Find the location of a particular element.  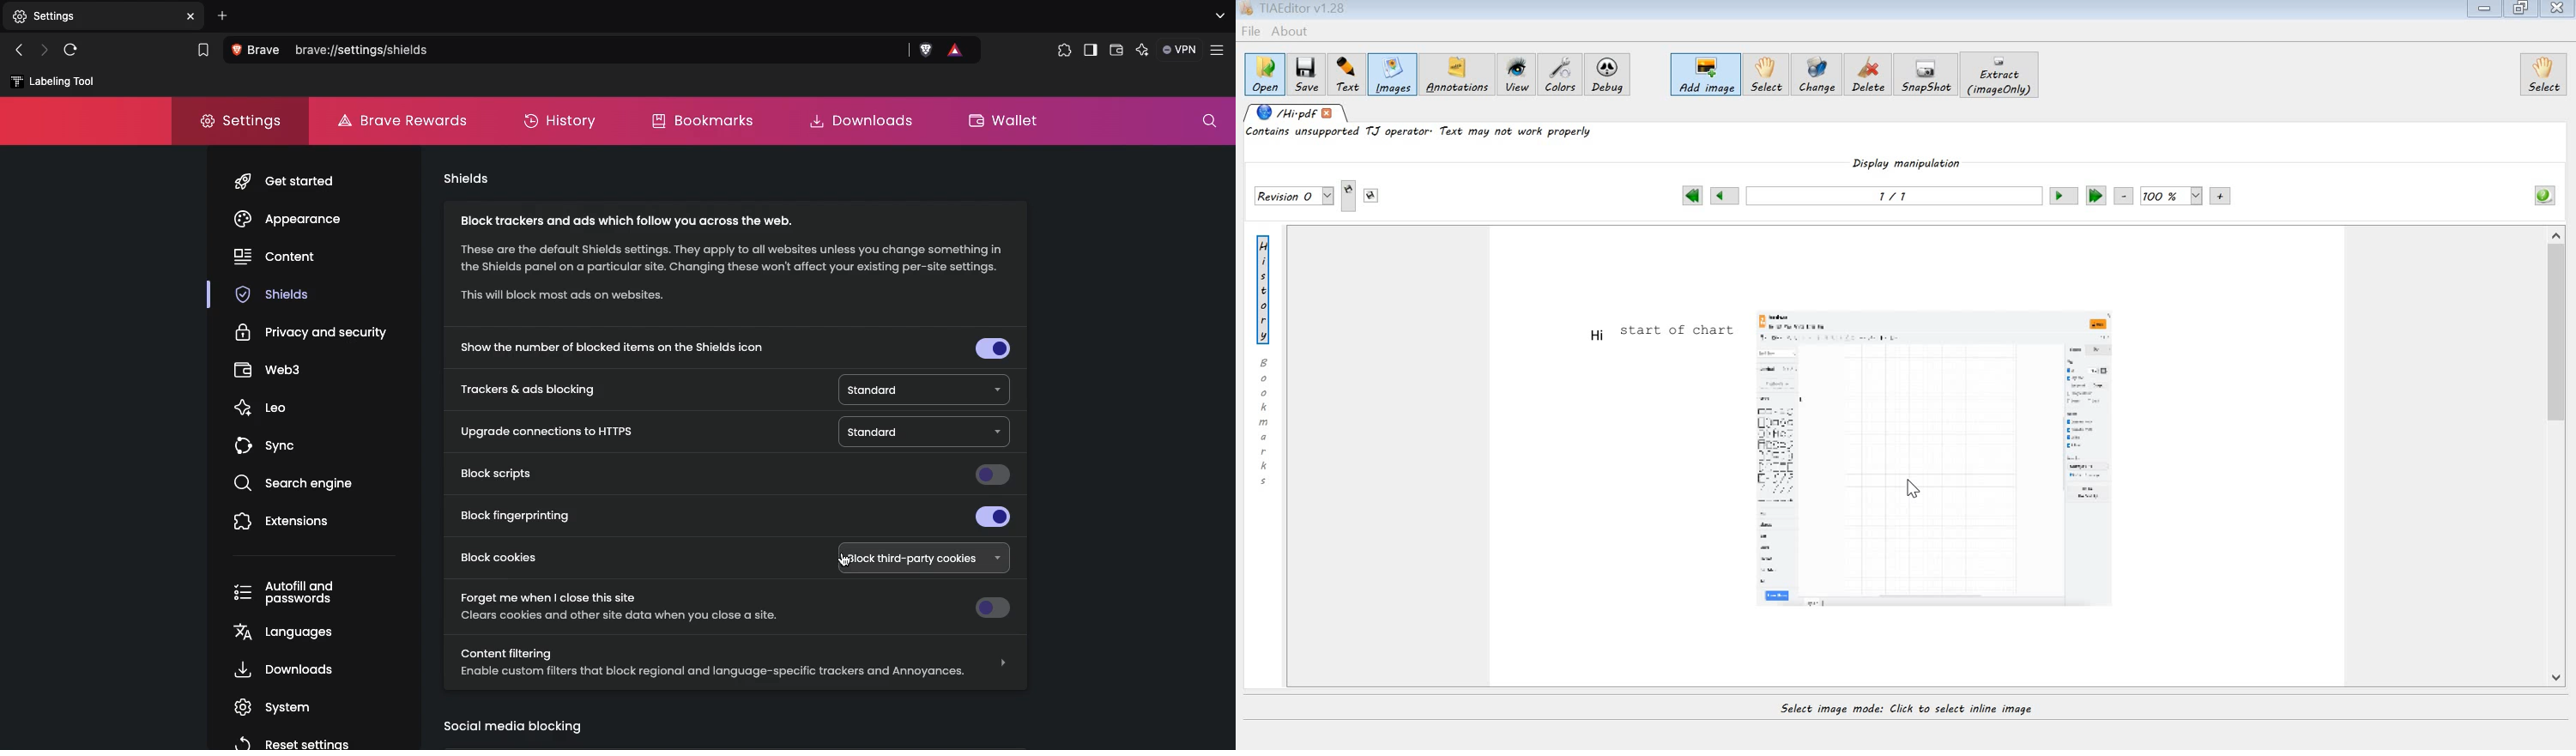

delete is located at coordinates (1871, 77).